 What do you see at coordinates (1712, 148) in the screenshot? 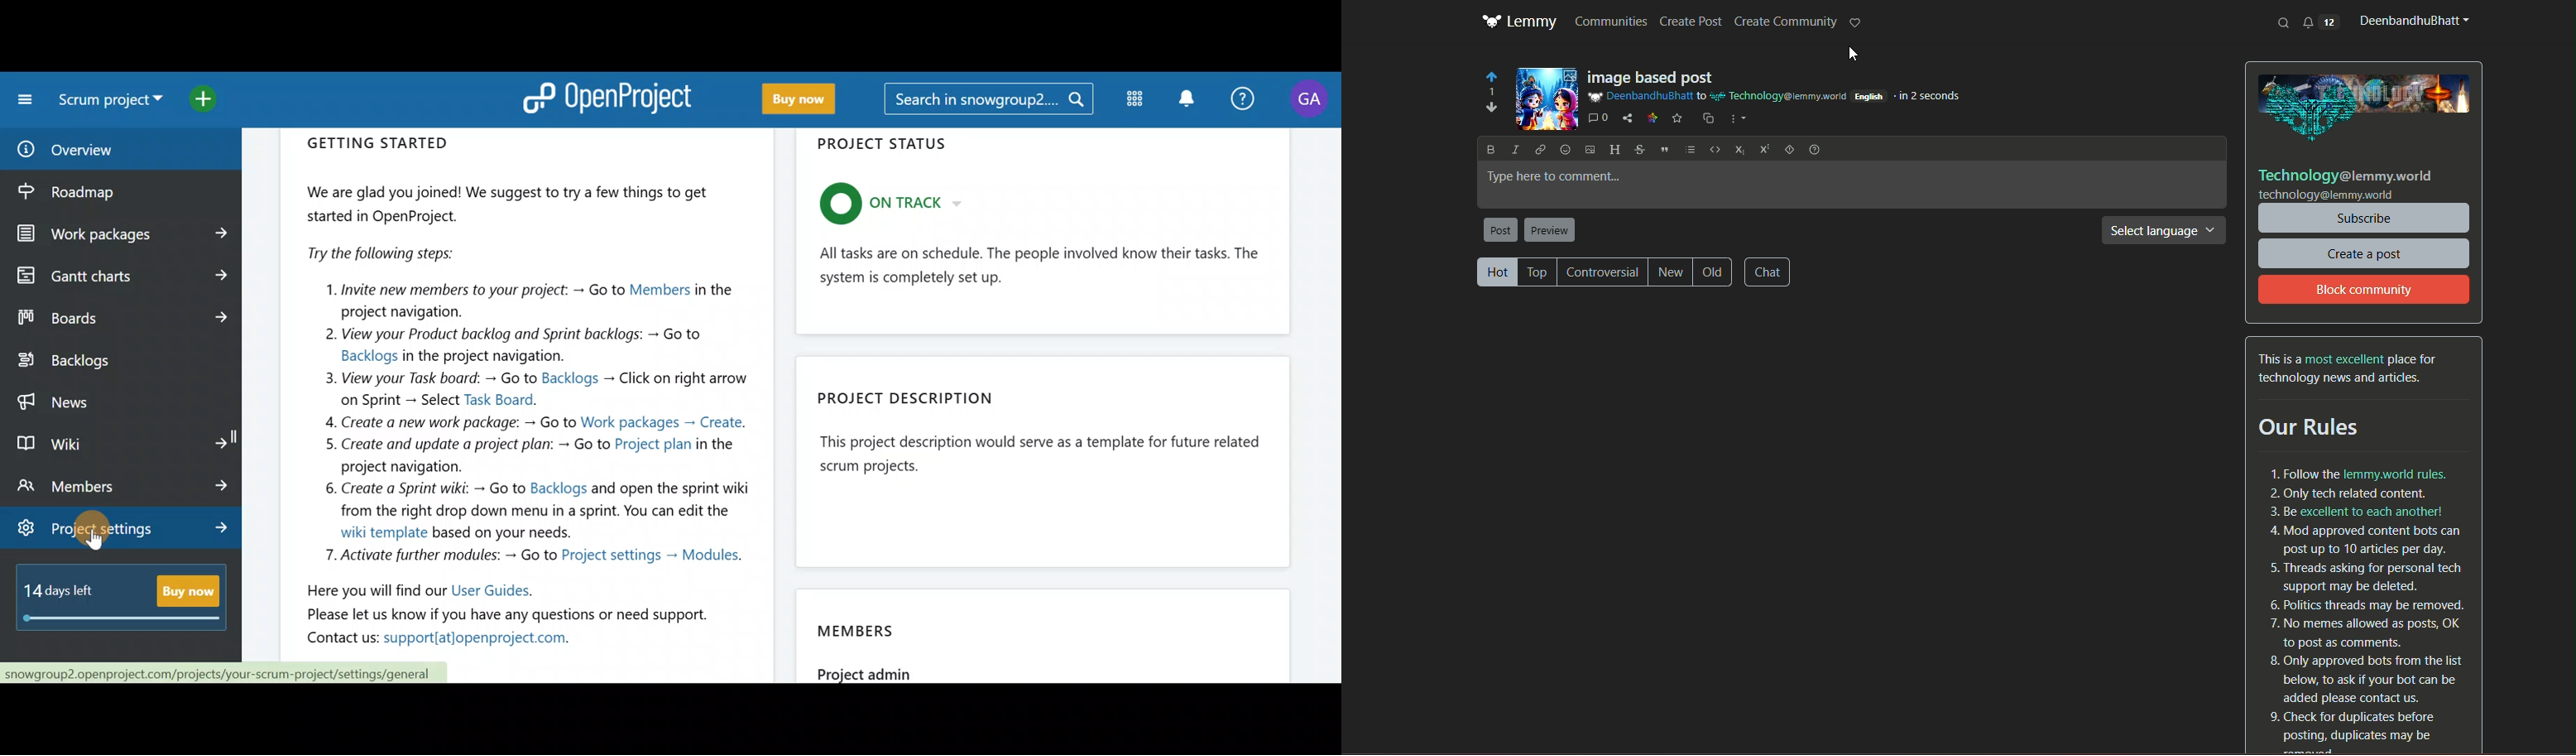
I see `code` at bounding box center [1712, 148].